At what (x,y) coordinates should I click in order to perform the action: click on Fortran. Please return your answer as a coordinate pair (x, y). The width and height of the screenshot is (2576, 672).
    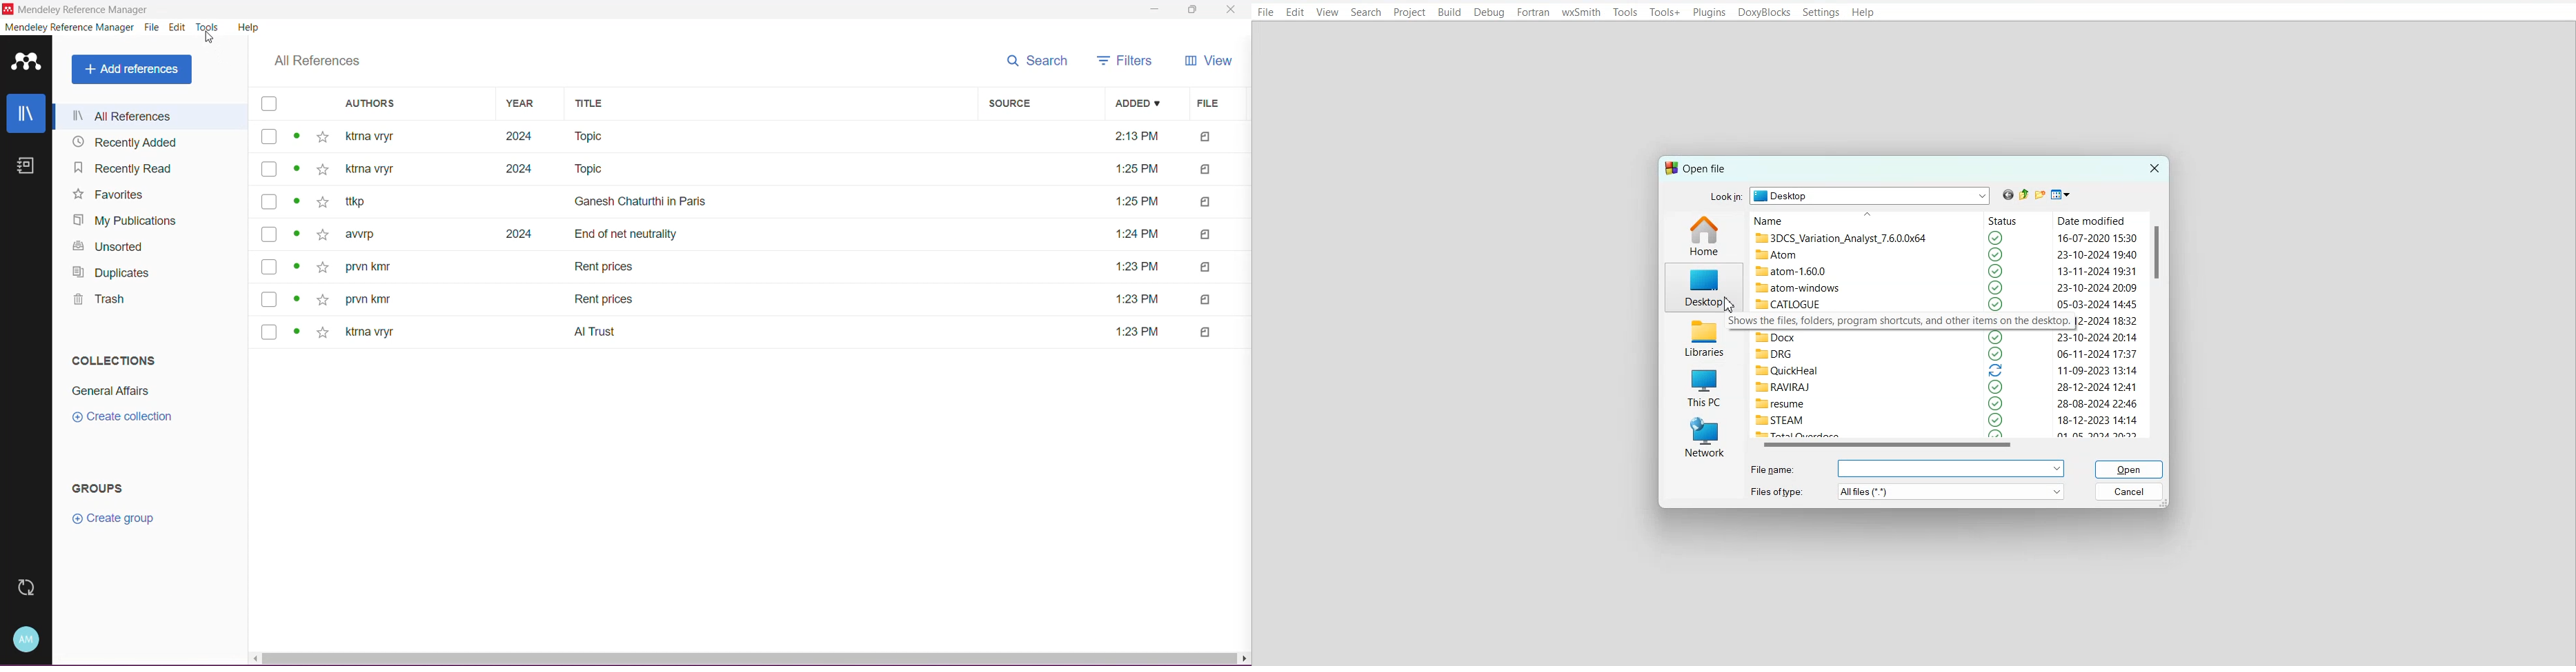
    Looking at the image, I should click on (1533, 12).